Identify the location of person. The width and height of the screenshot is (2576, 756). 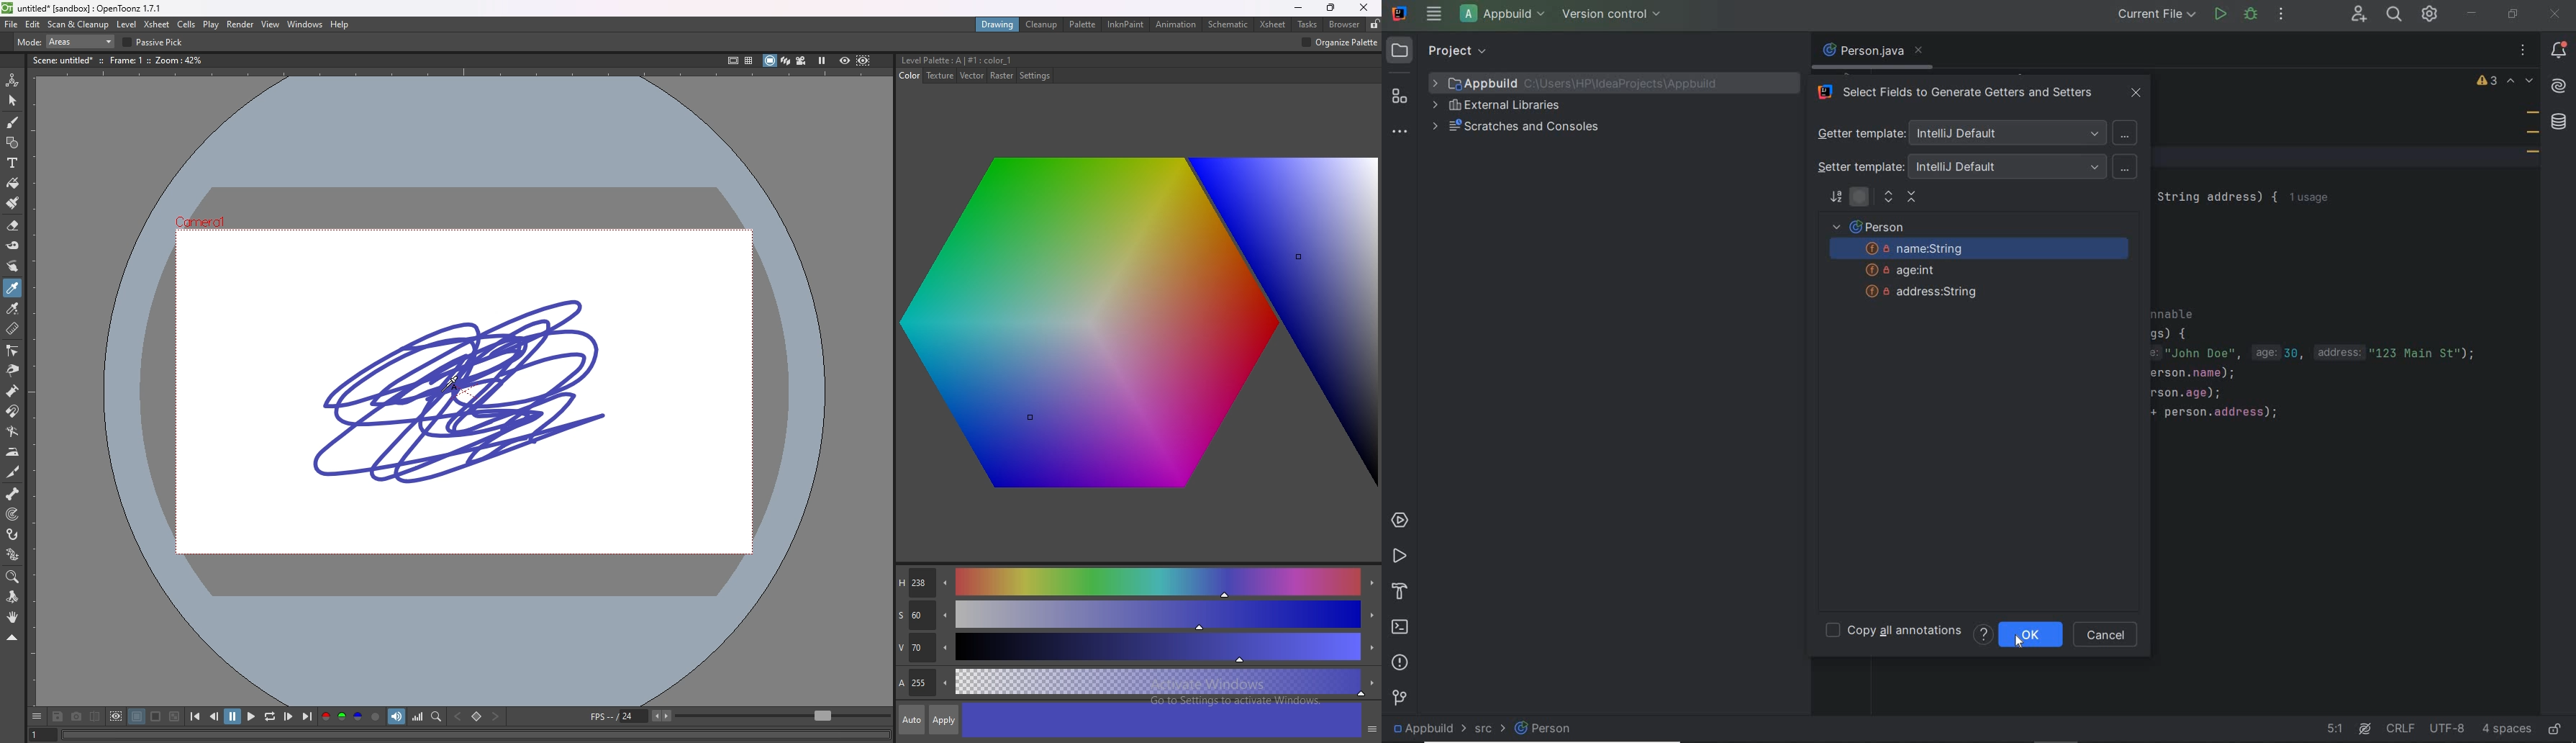
(1557, 732).